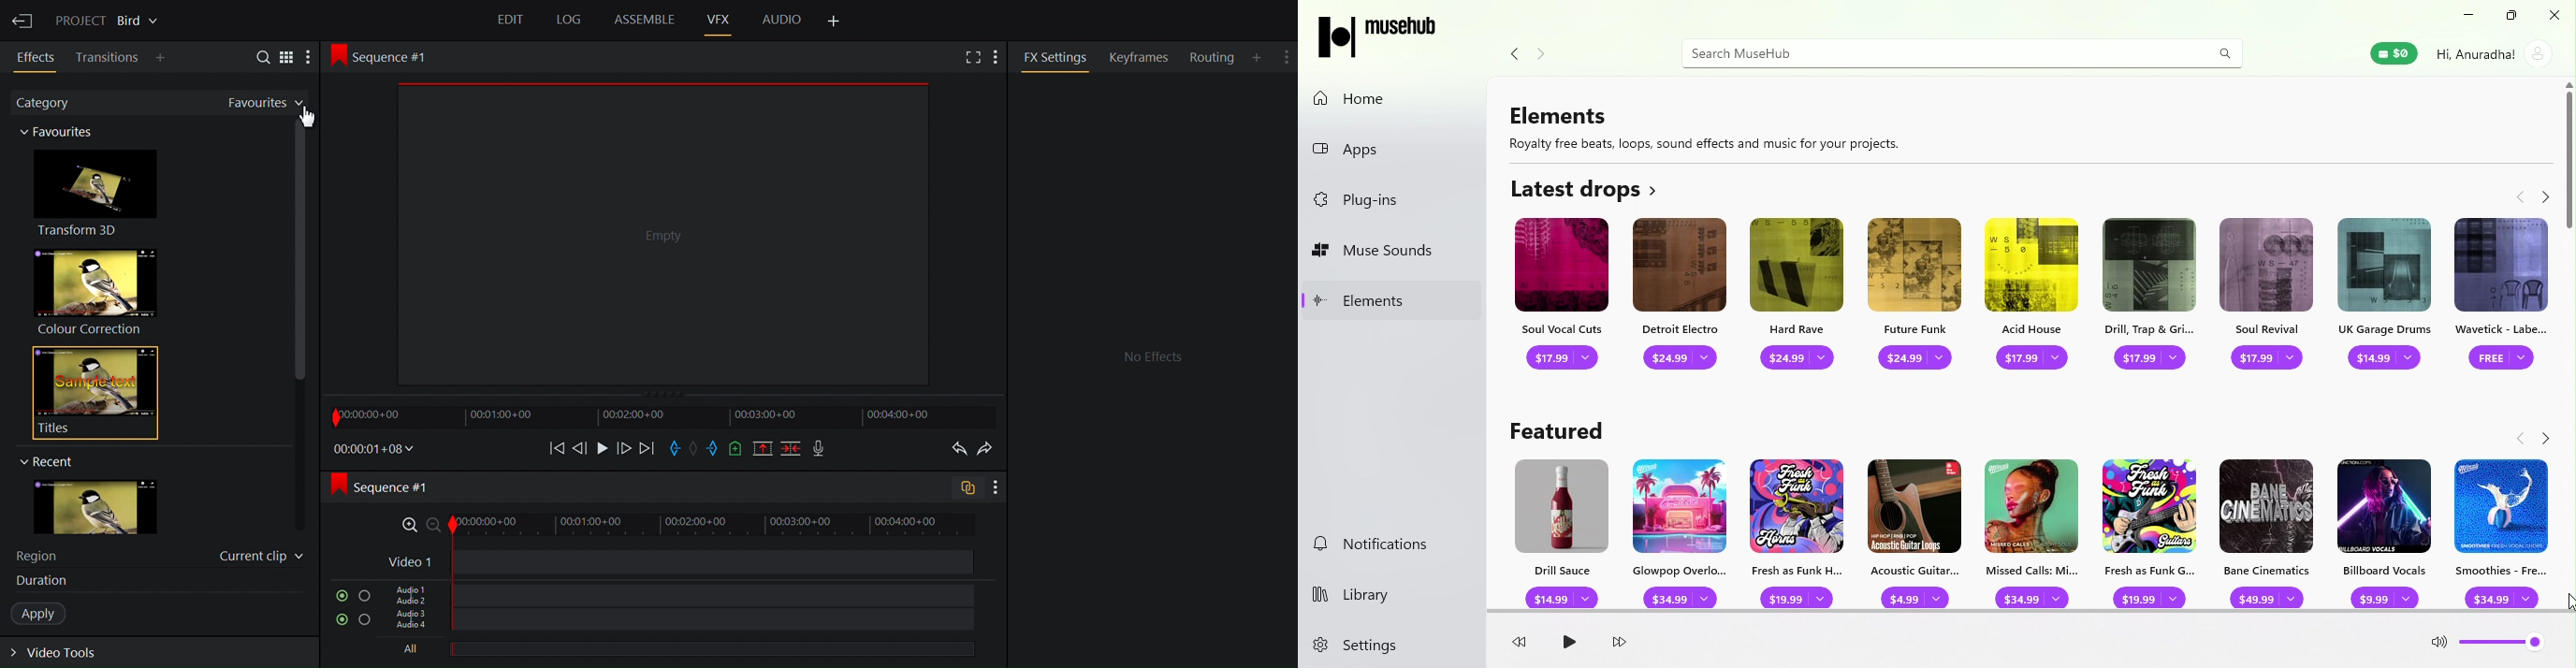 The height and width of the screenshot is (672, 2576). Describe the element at coordinates (835, 22) in the screenshot. I see `Add Panel` at that location.